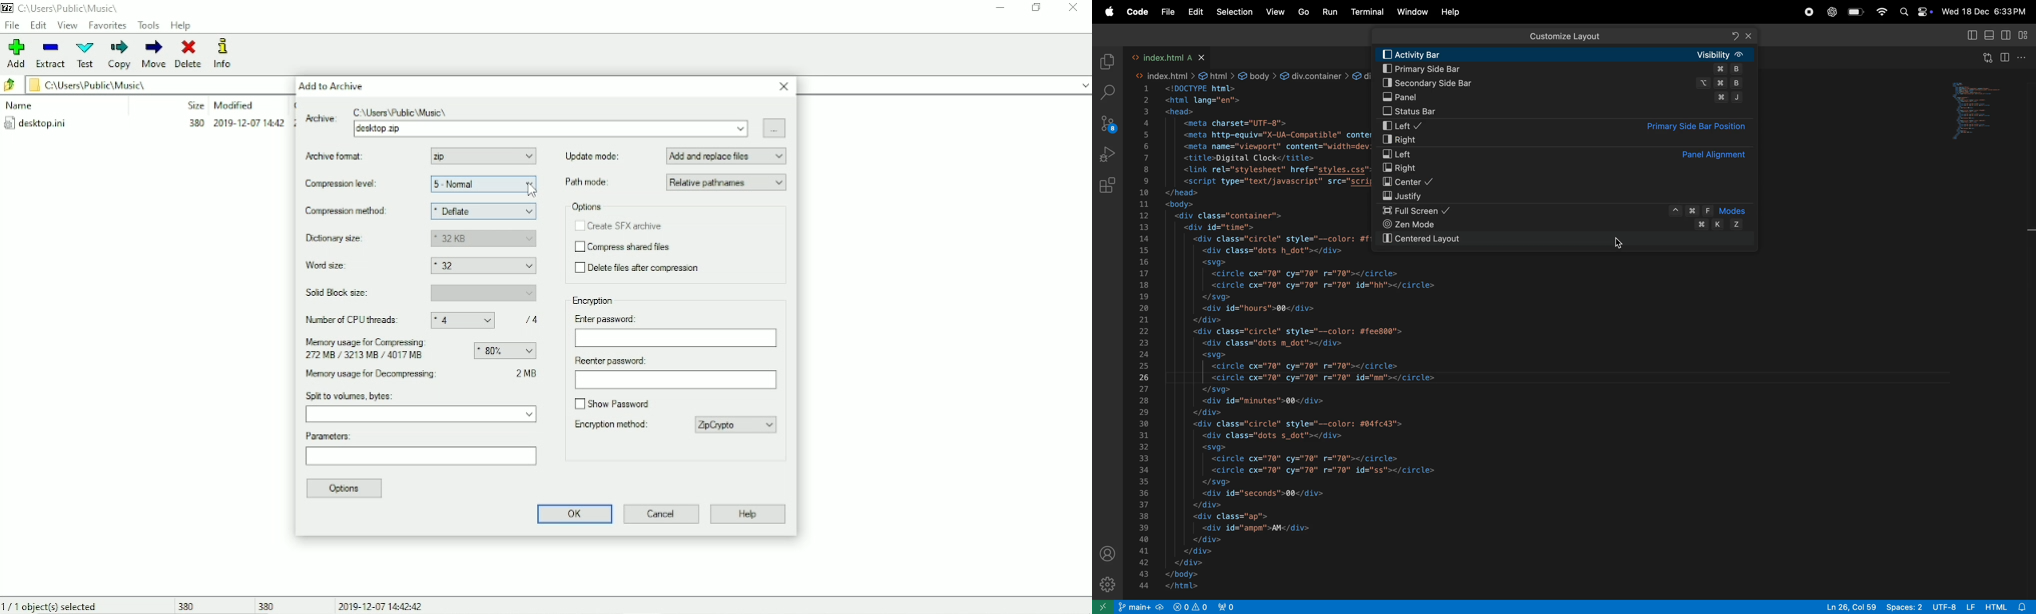 The width and height of the screenshot is (2044, 616). I want to click on Delete files after compression, so click(641, 269).